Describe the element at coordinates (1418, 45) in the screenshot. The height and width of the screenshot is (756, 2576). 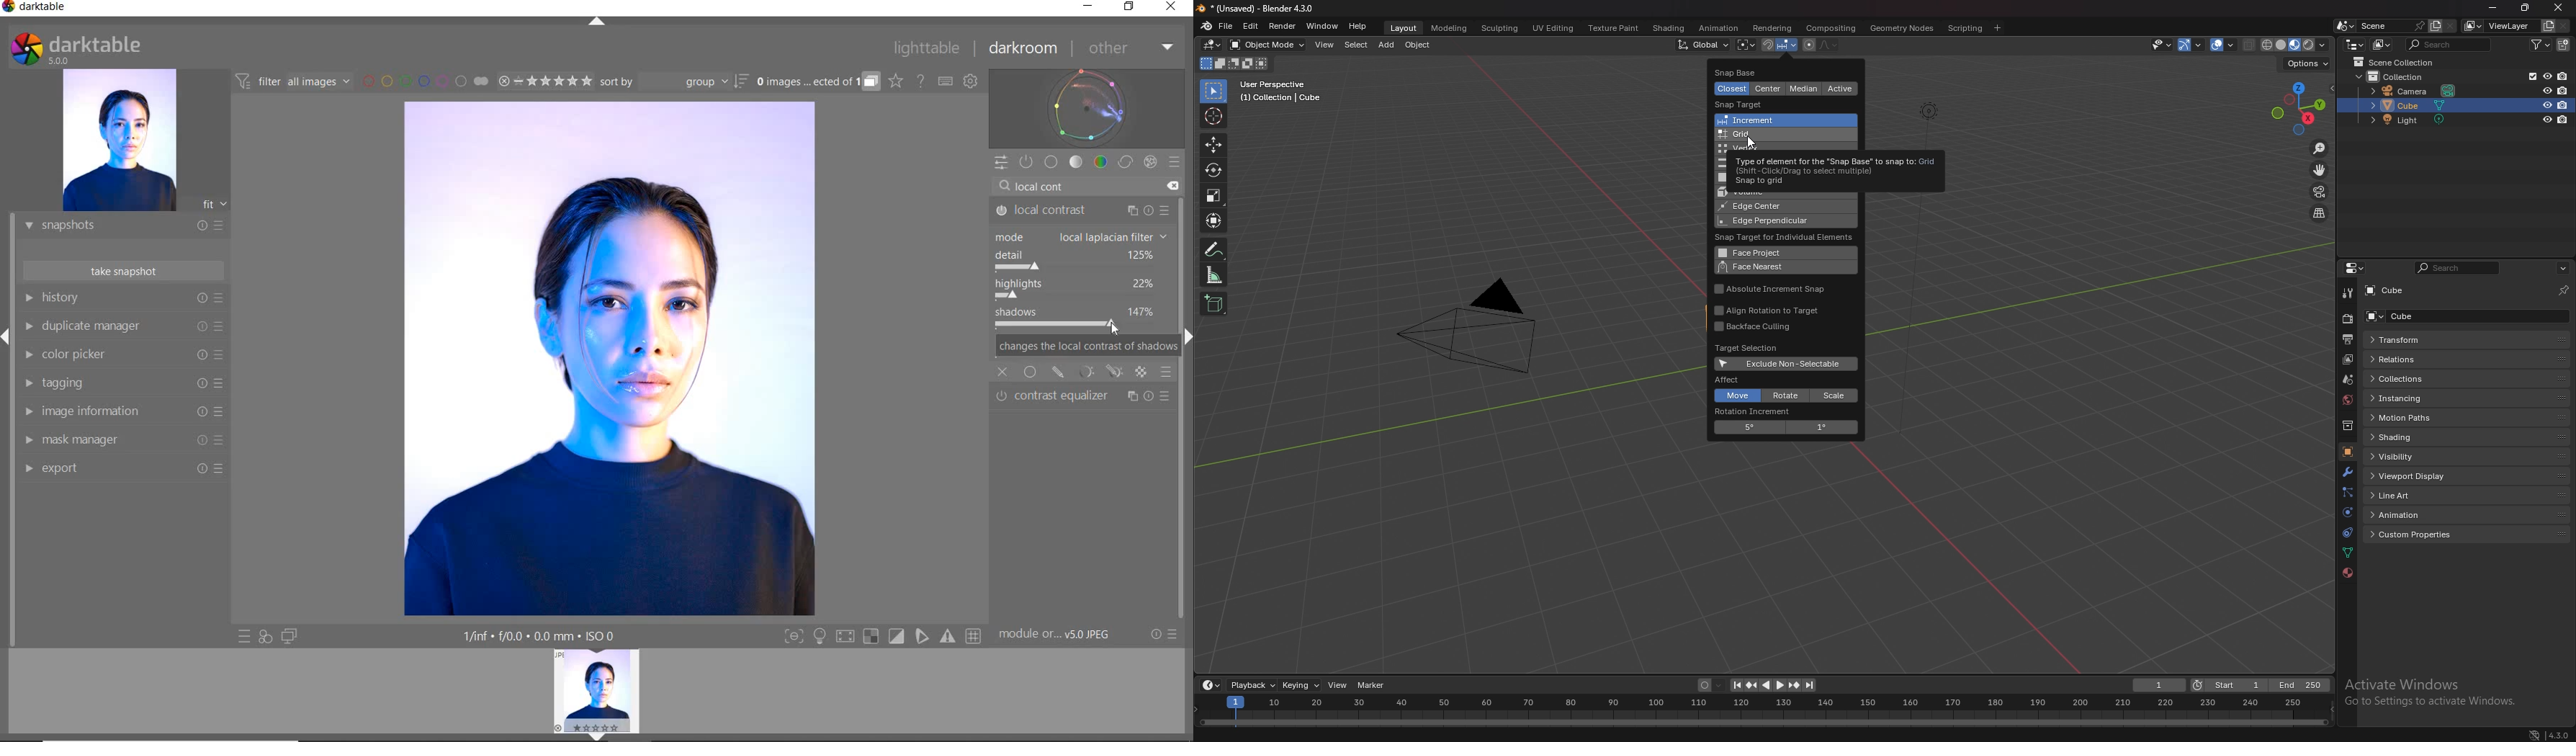
I see `object` at that location.